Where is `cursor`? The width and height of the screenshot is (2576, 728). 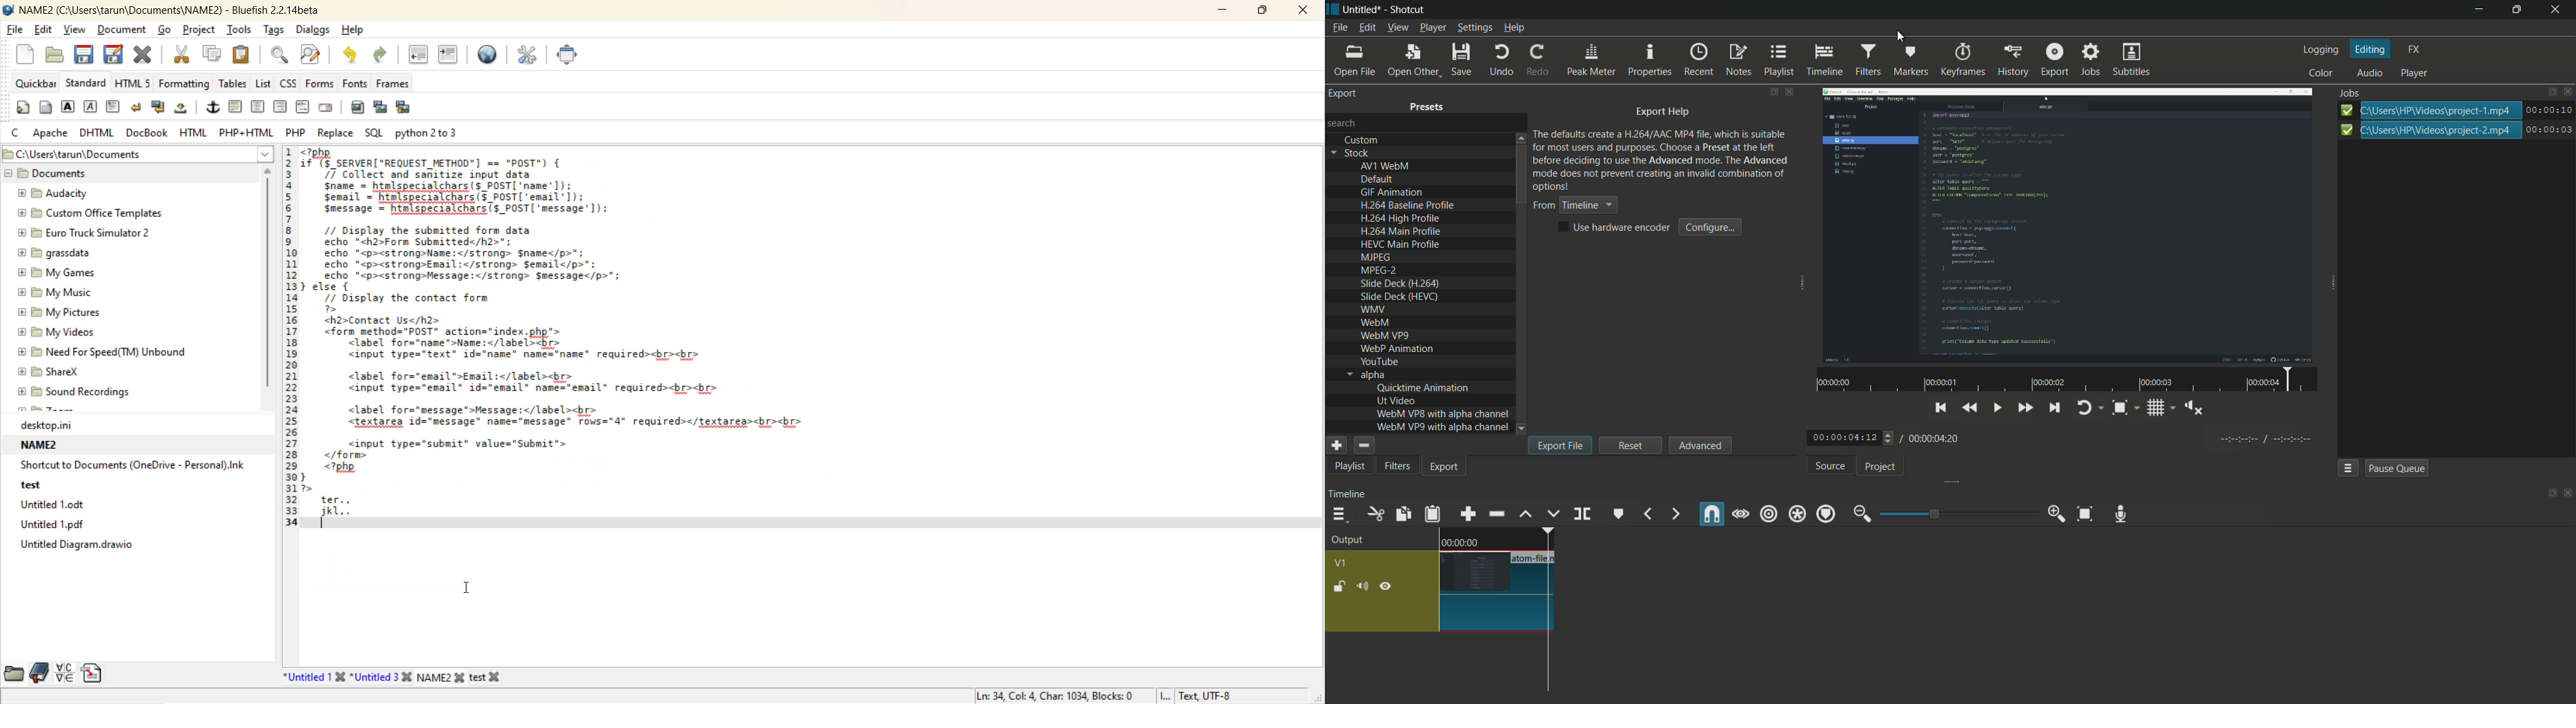 cursor is located at coordinates (1900, 38).